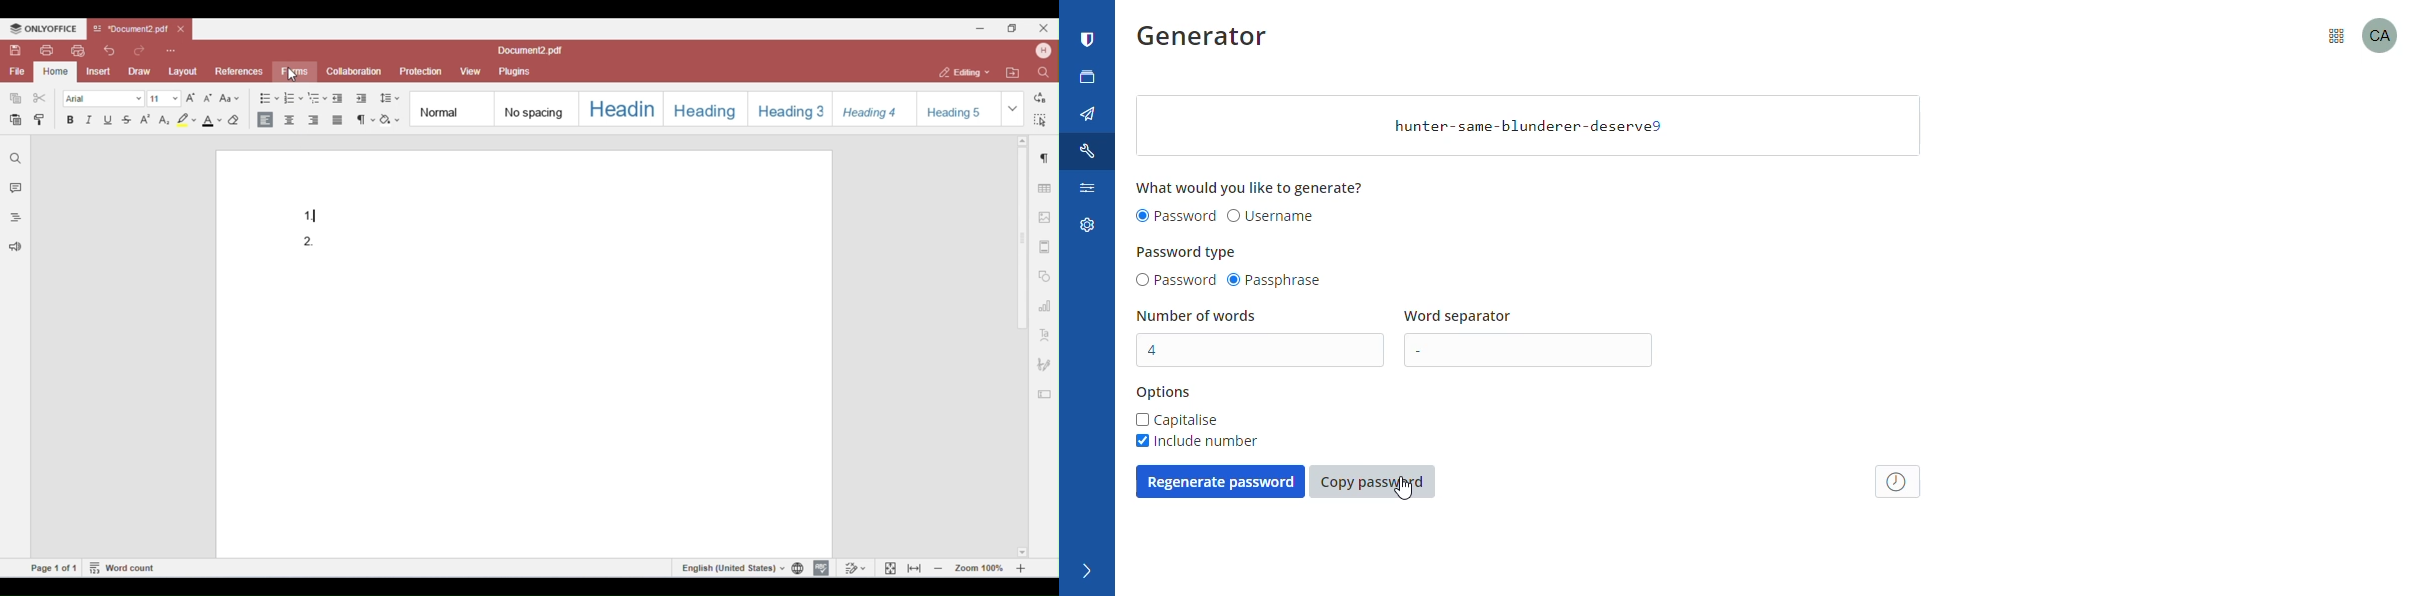 The width and height of the screenshot is (2436, 616). Describe the element at coordinates (1528, 126) in the screenshot. I see `hunter-same-blunderer-deserve9` at that location.